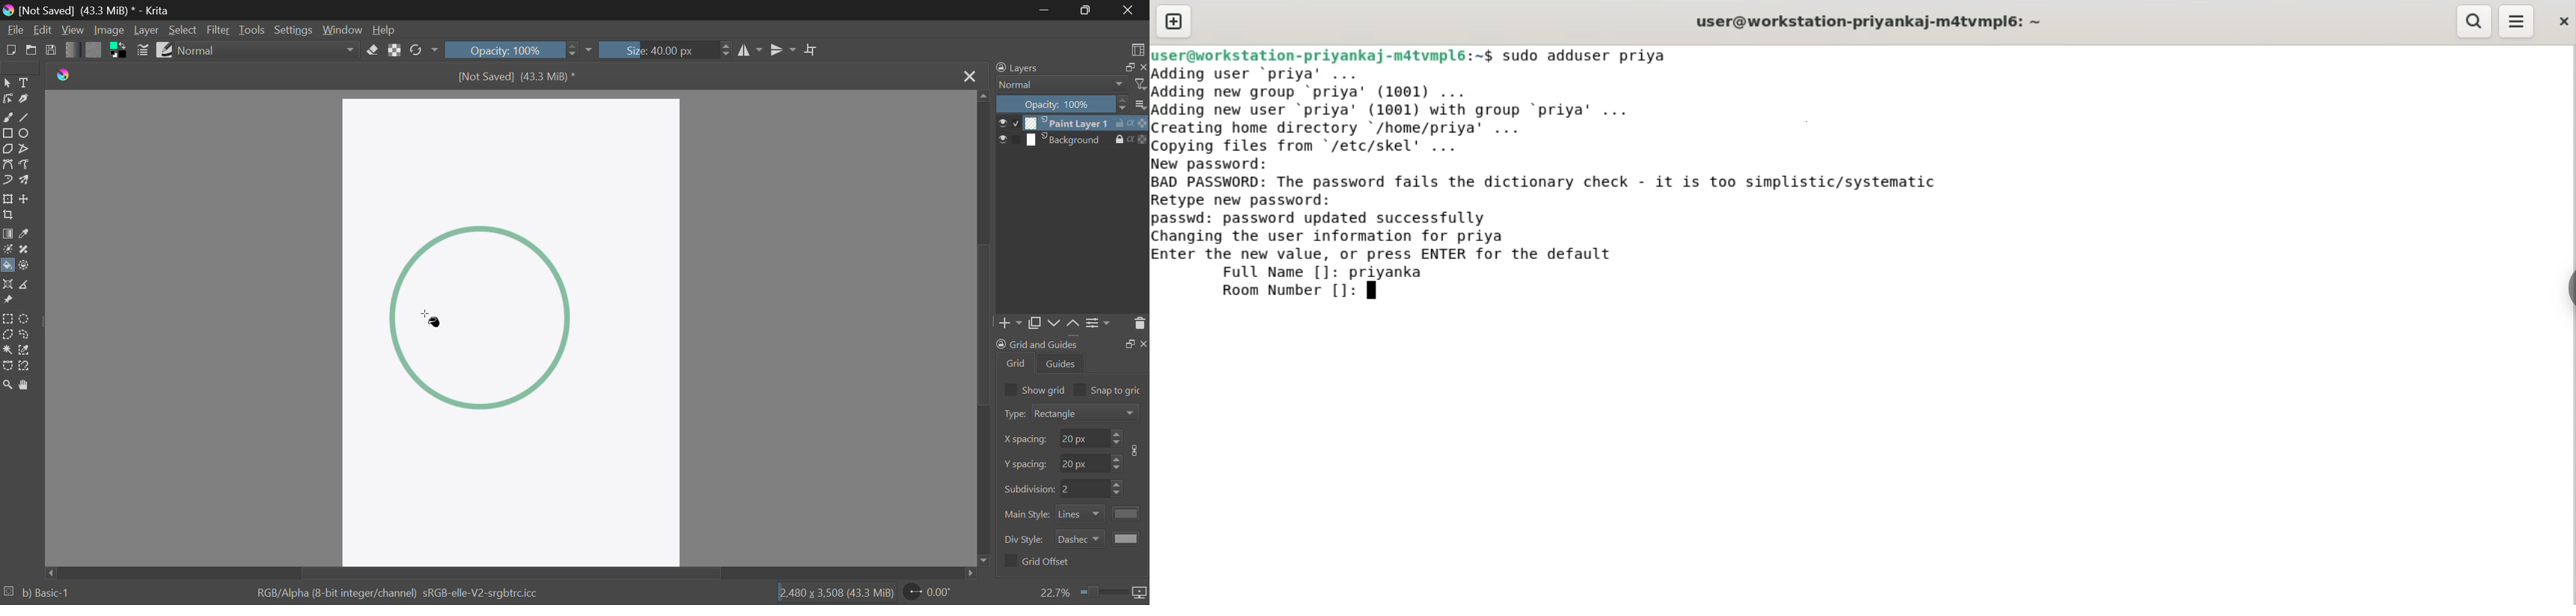  Describe the element at coordinates (269, 50) in the screenshot. I see `Blending Mode` at that location.